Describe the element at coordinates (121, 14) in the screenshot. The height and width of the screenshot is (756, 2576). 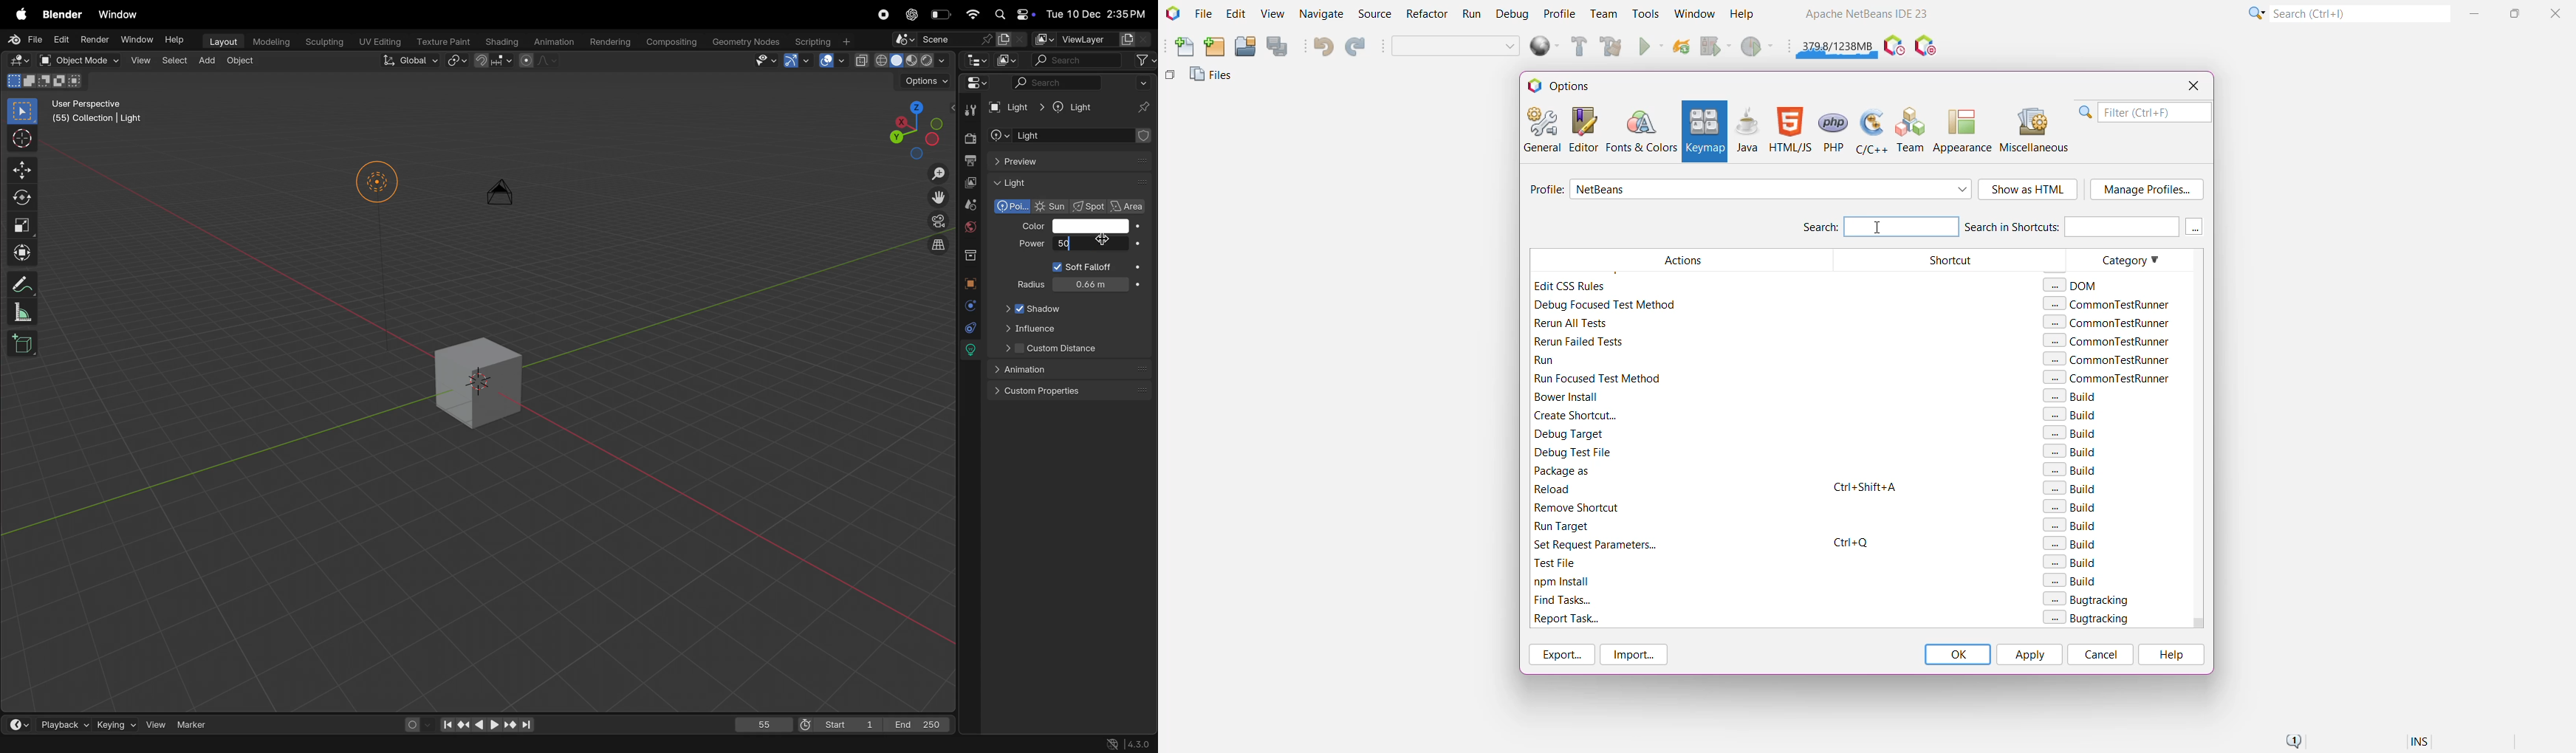
I see `window` at that location.